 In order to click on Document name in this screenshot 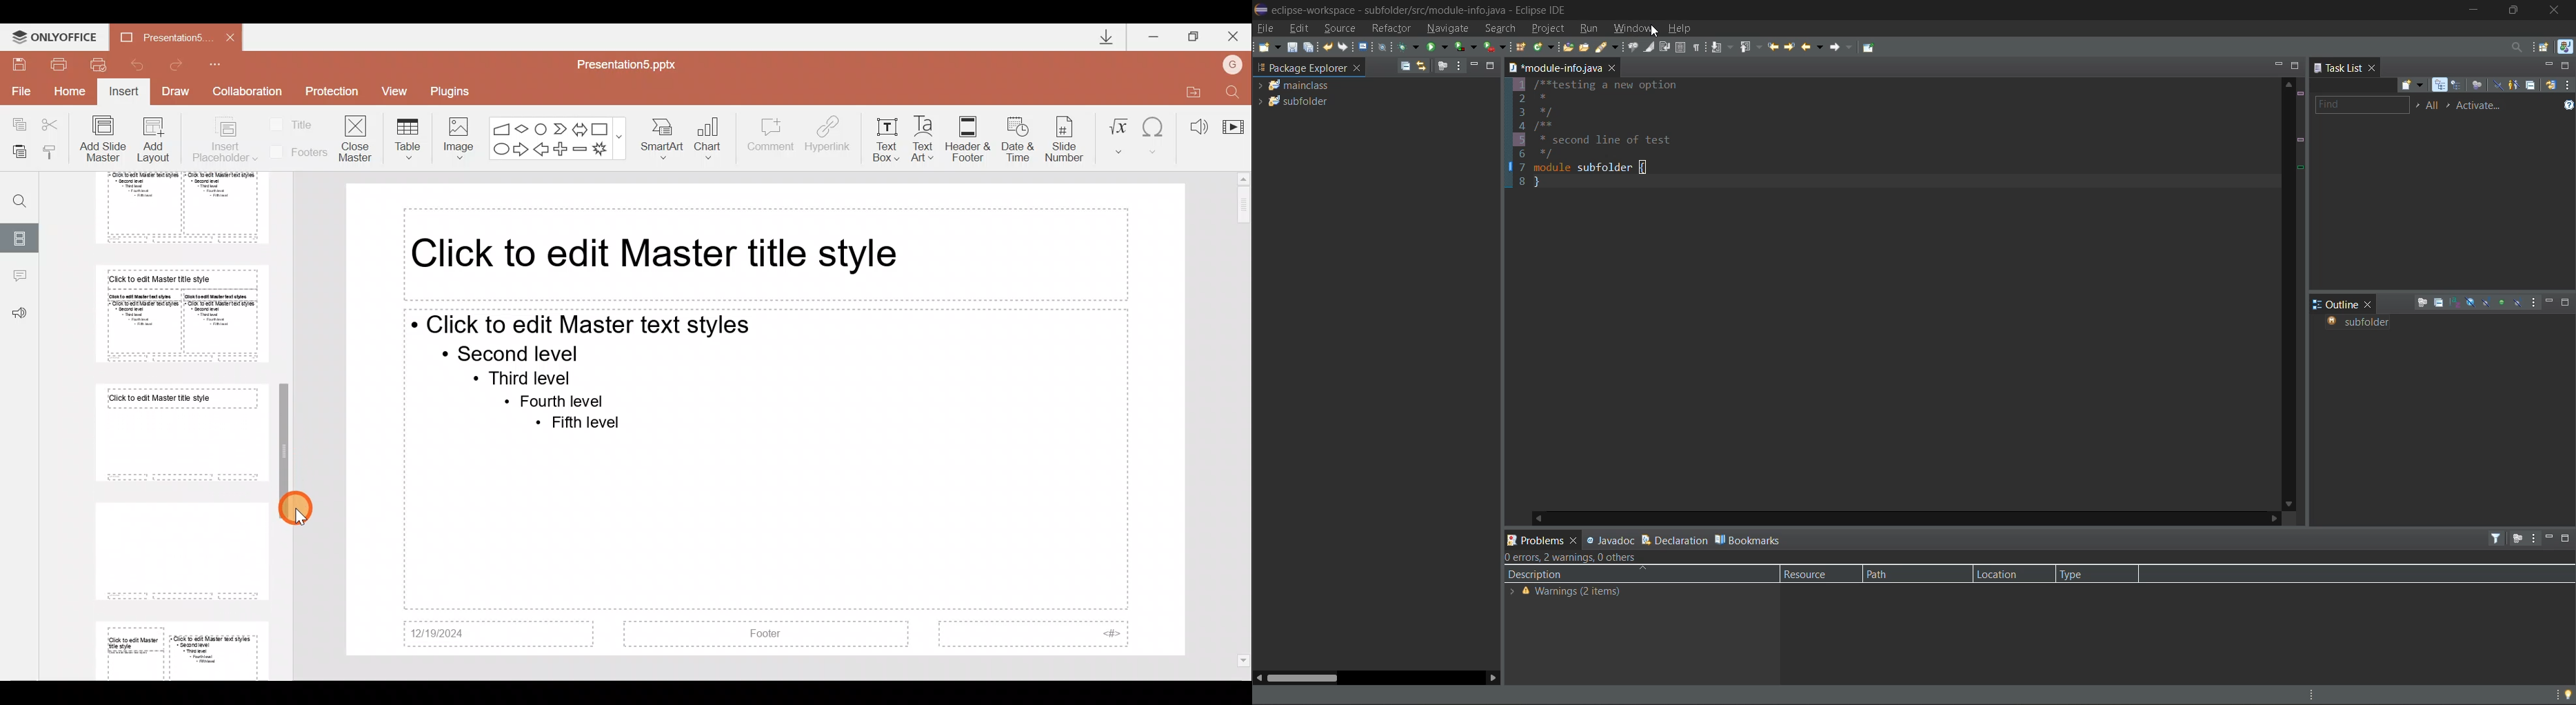, I will do `click(156, 37)`.